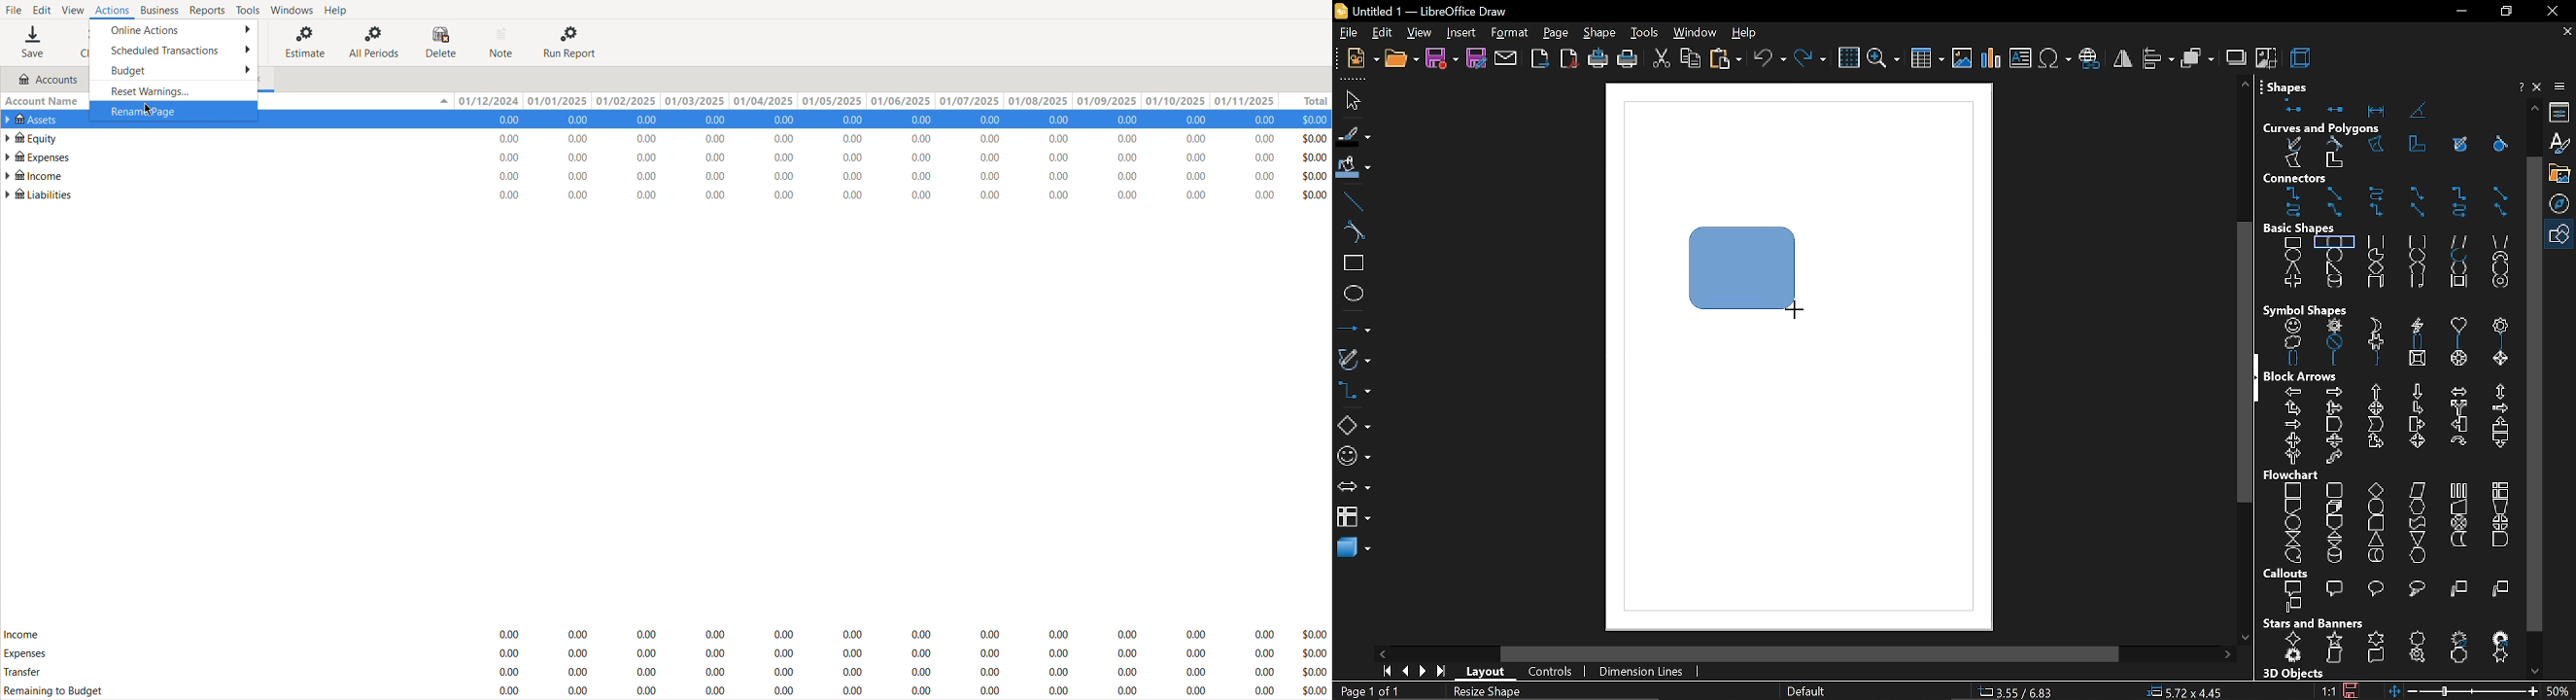 This screenshot has width=2576, height=700. I want to click on symbol shapes, so click(2394, 343).